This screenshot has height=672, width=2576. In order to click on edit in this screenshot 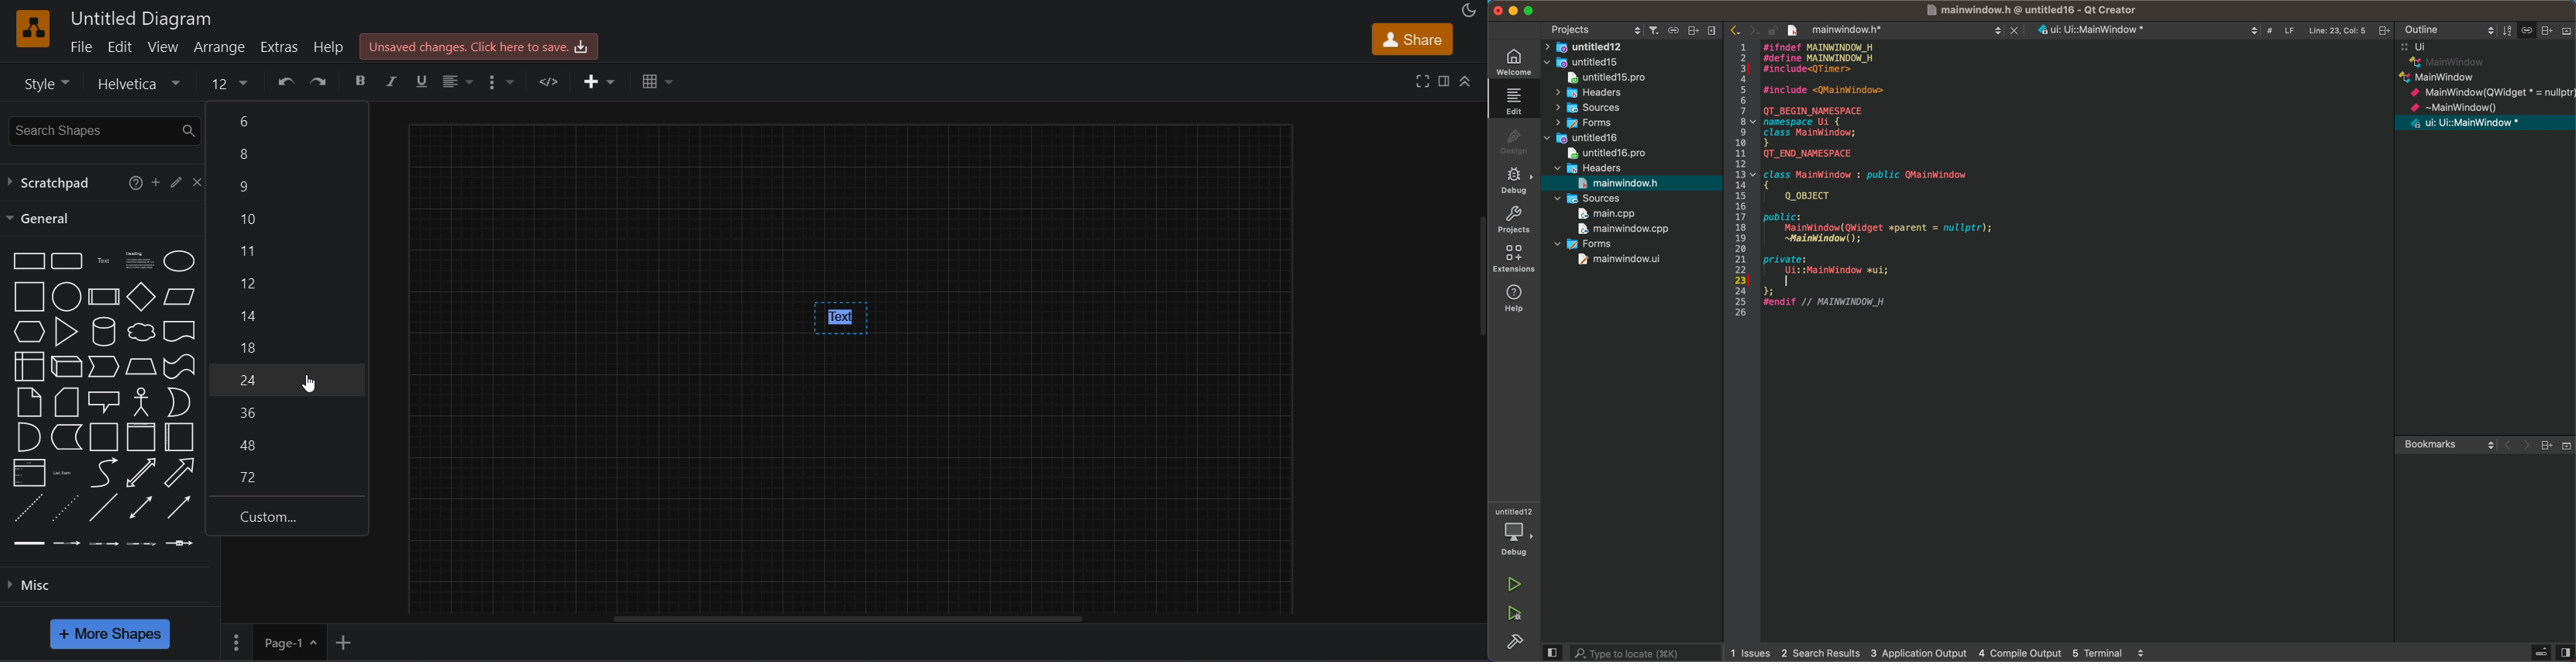, I will do `click(119, 47)`.